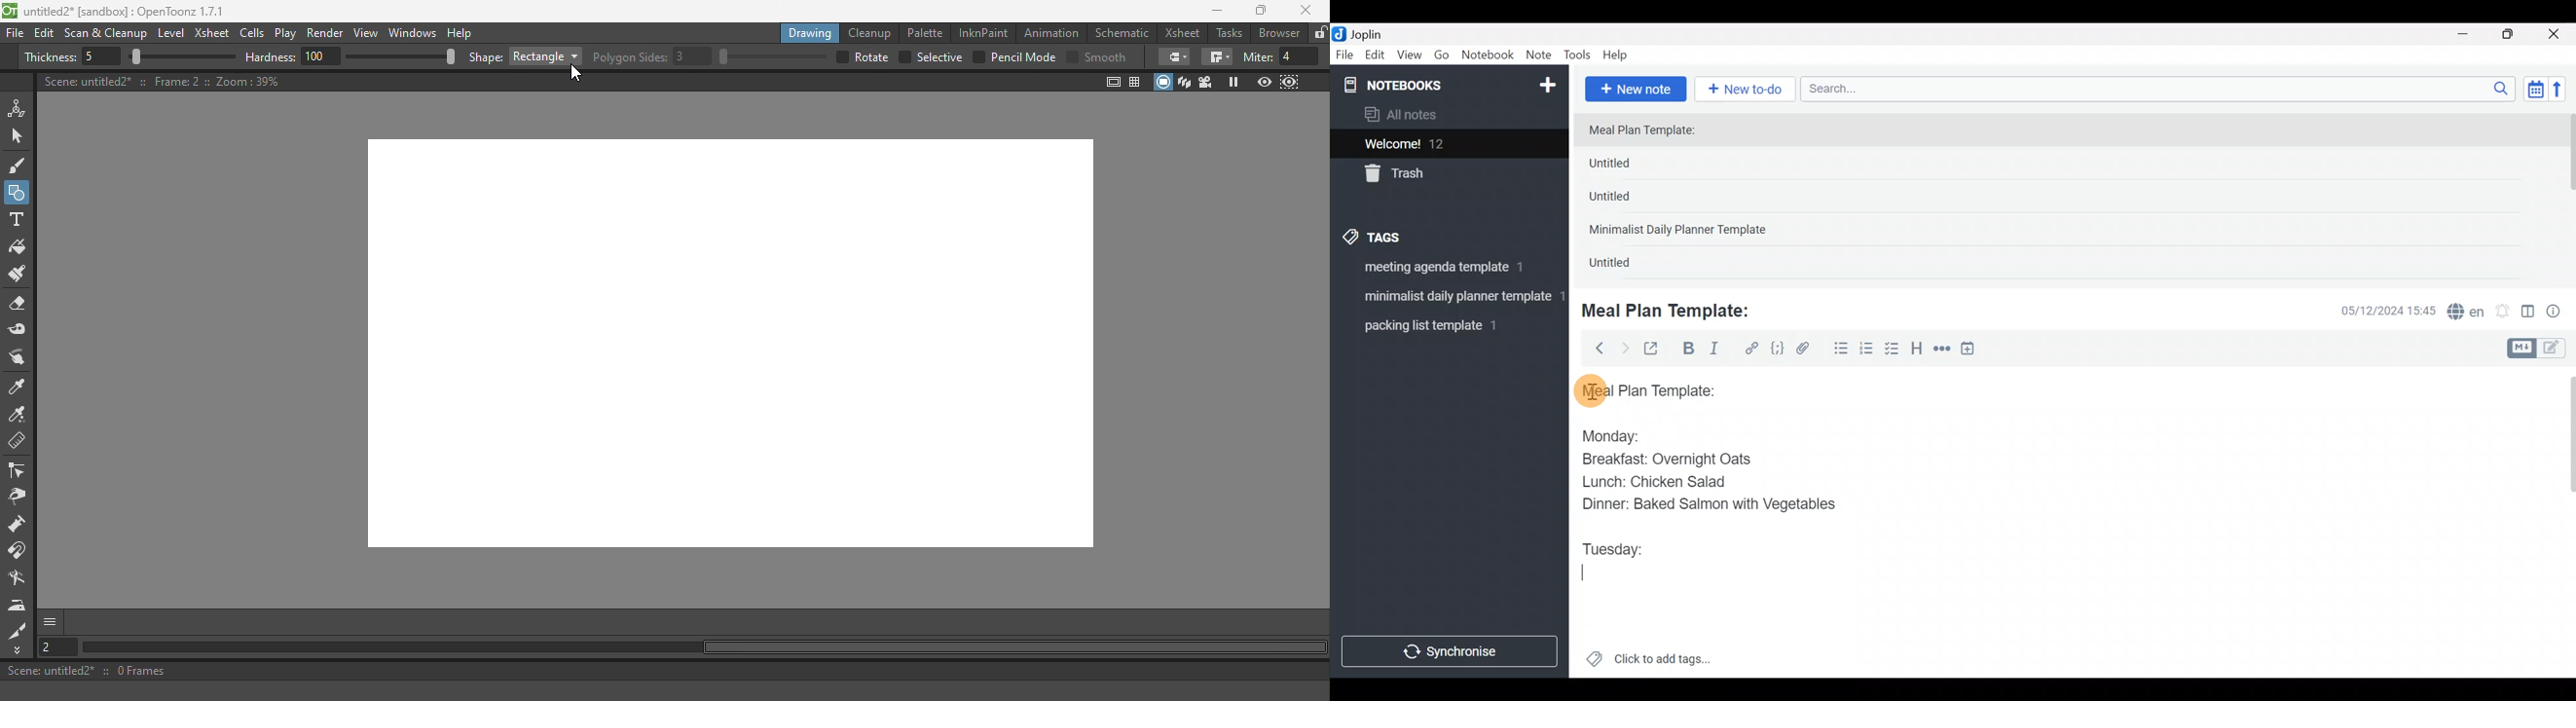 Image resolution: width=2576 pixels, height=728 pixels. What do you see at coordinates (1838, 349) in the screenshot?
I see `Bulleted list` at bounding box center [1838, 349].